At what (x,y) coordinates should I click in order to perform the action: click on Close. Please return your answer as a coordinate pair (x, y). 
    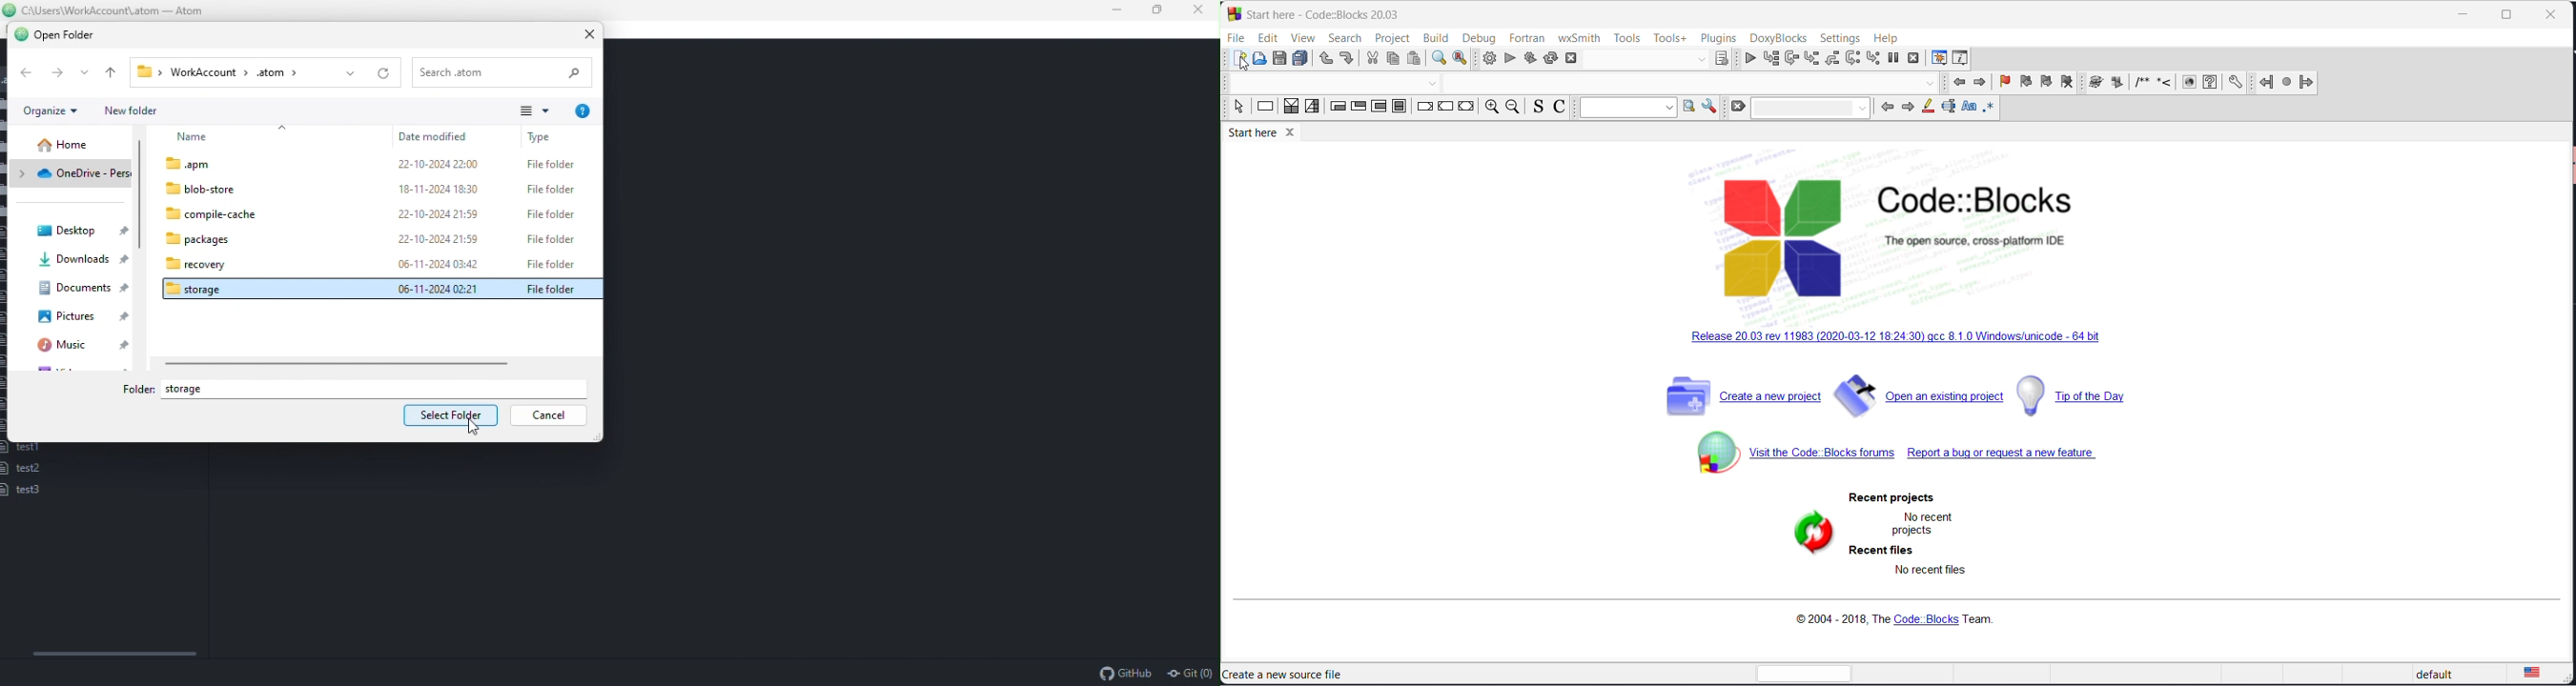
    Looking at the image, I should click on (1200, 9).